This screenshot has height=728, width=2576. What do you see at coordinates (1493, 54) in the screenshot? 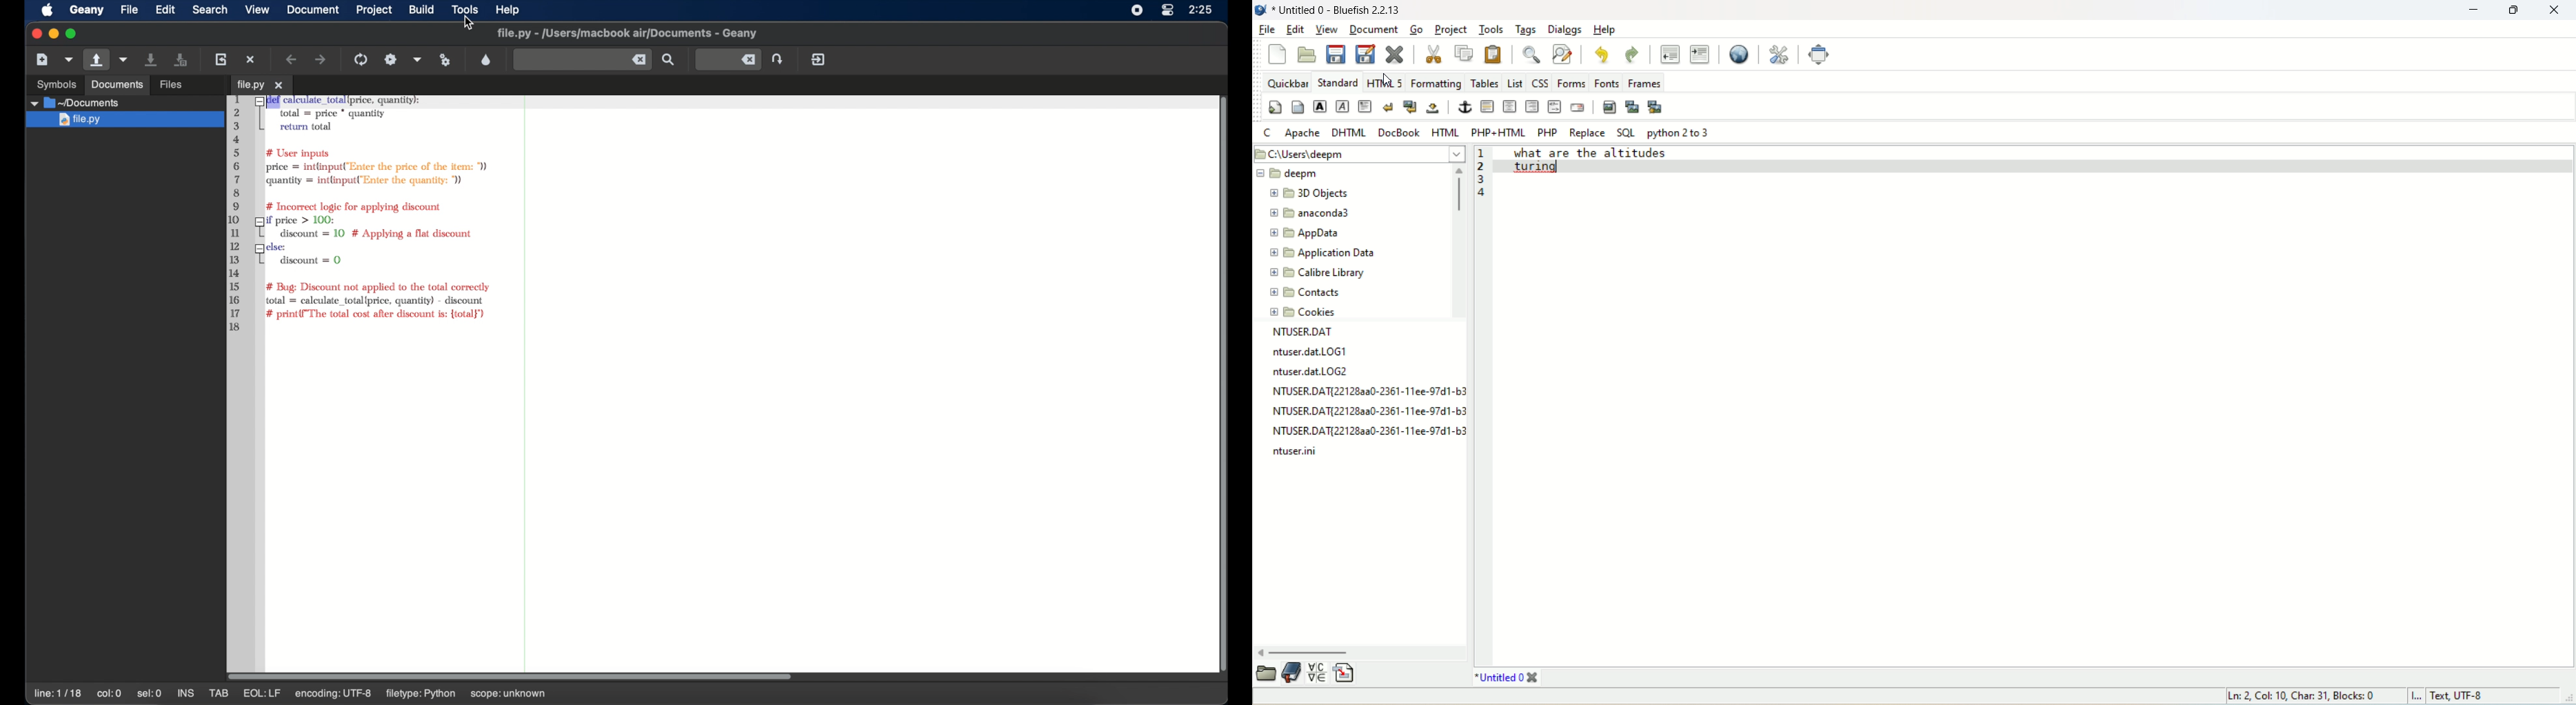
I see `paste` at bounding box center [1493, 54].